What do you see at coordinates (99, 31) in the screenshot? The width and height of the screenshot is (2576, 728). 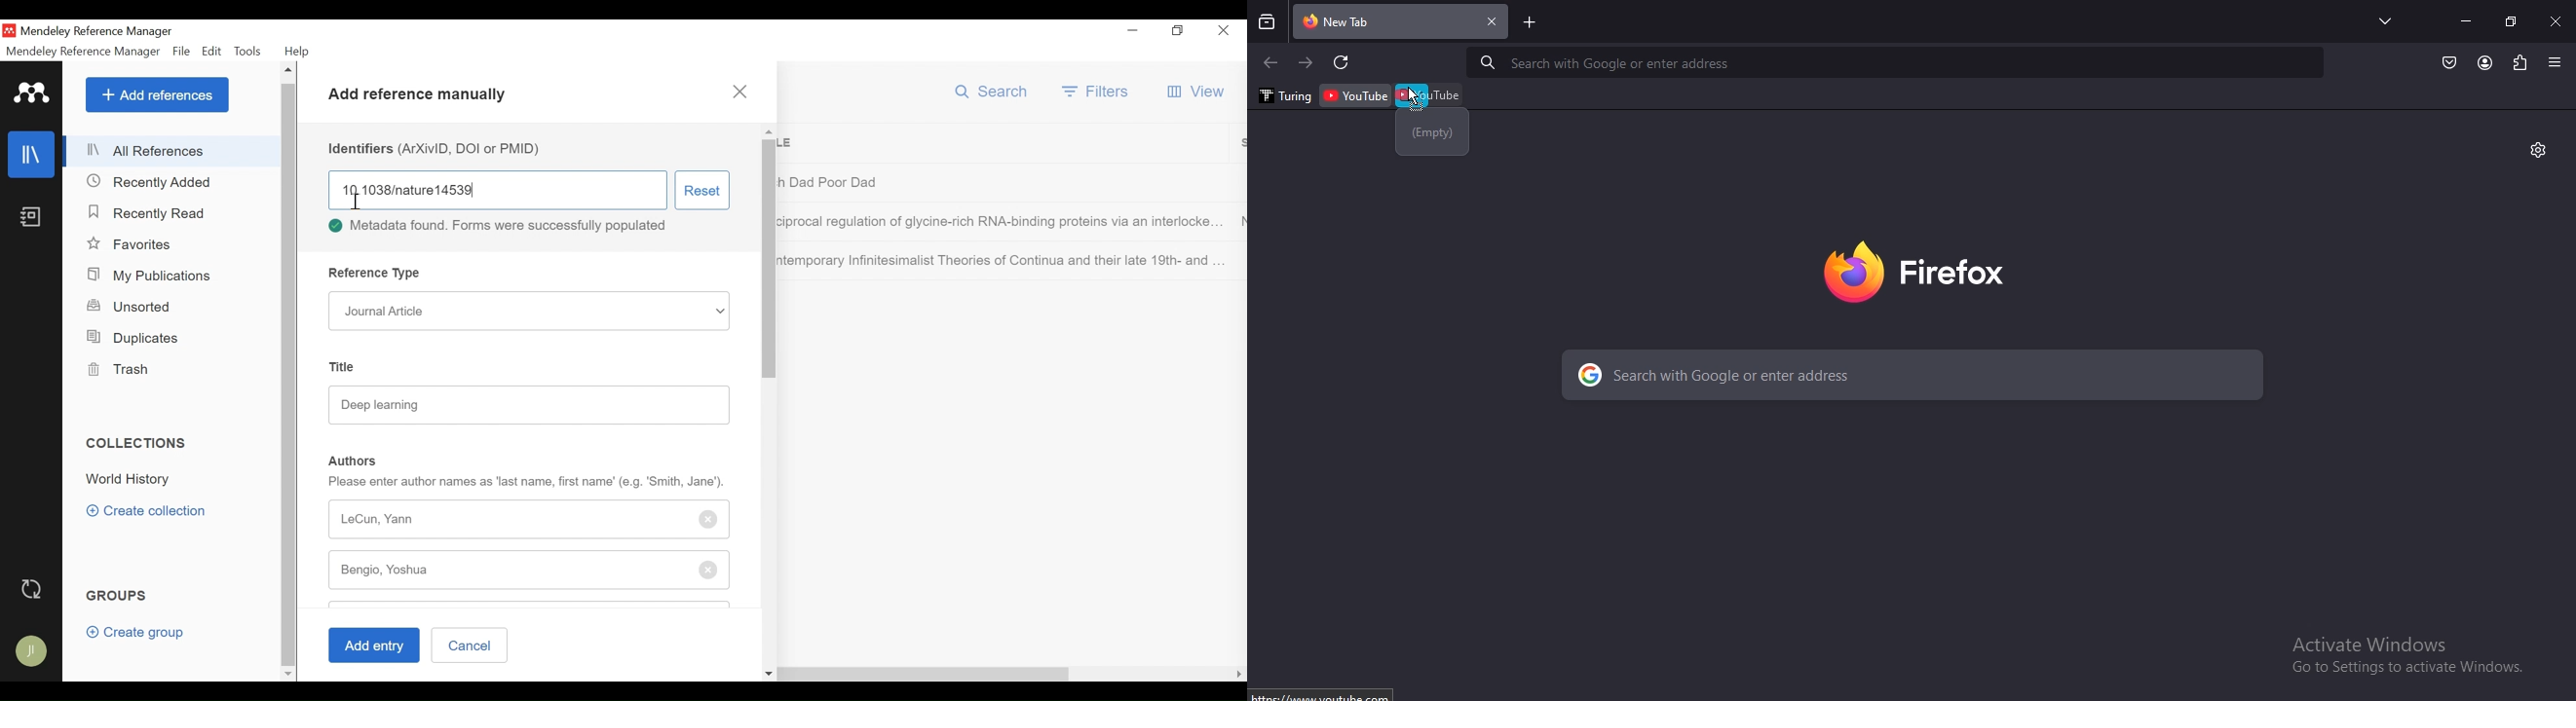 I see `Mendeley Reference Manager` at bounding box center [99, 31].